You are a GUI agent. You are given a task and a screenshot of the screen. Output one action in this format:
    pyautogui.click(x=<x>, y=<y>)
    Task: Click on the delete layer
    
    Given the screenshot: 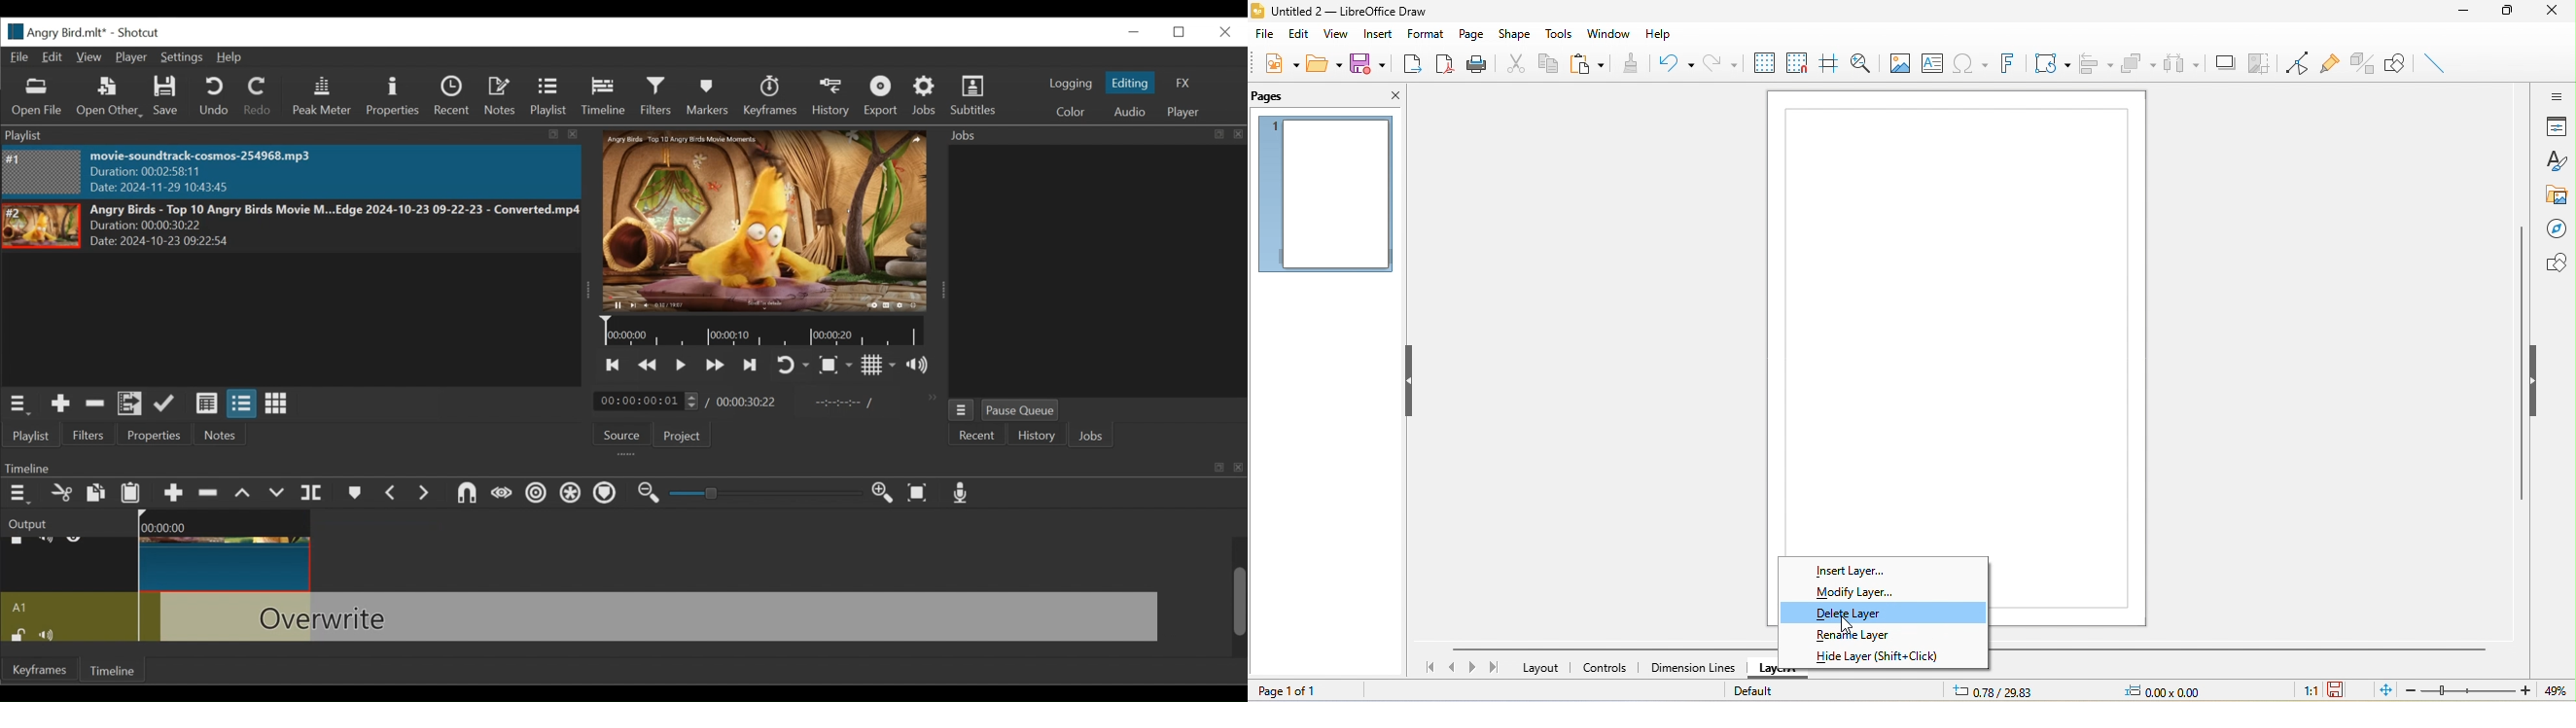 What is the action you would take?
    pyautogui.click(x=1887, y=612)
    